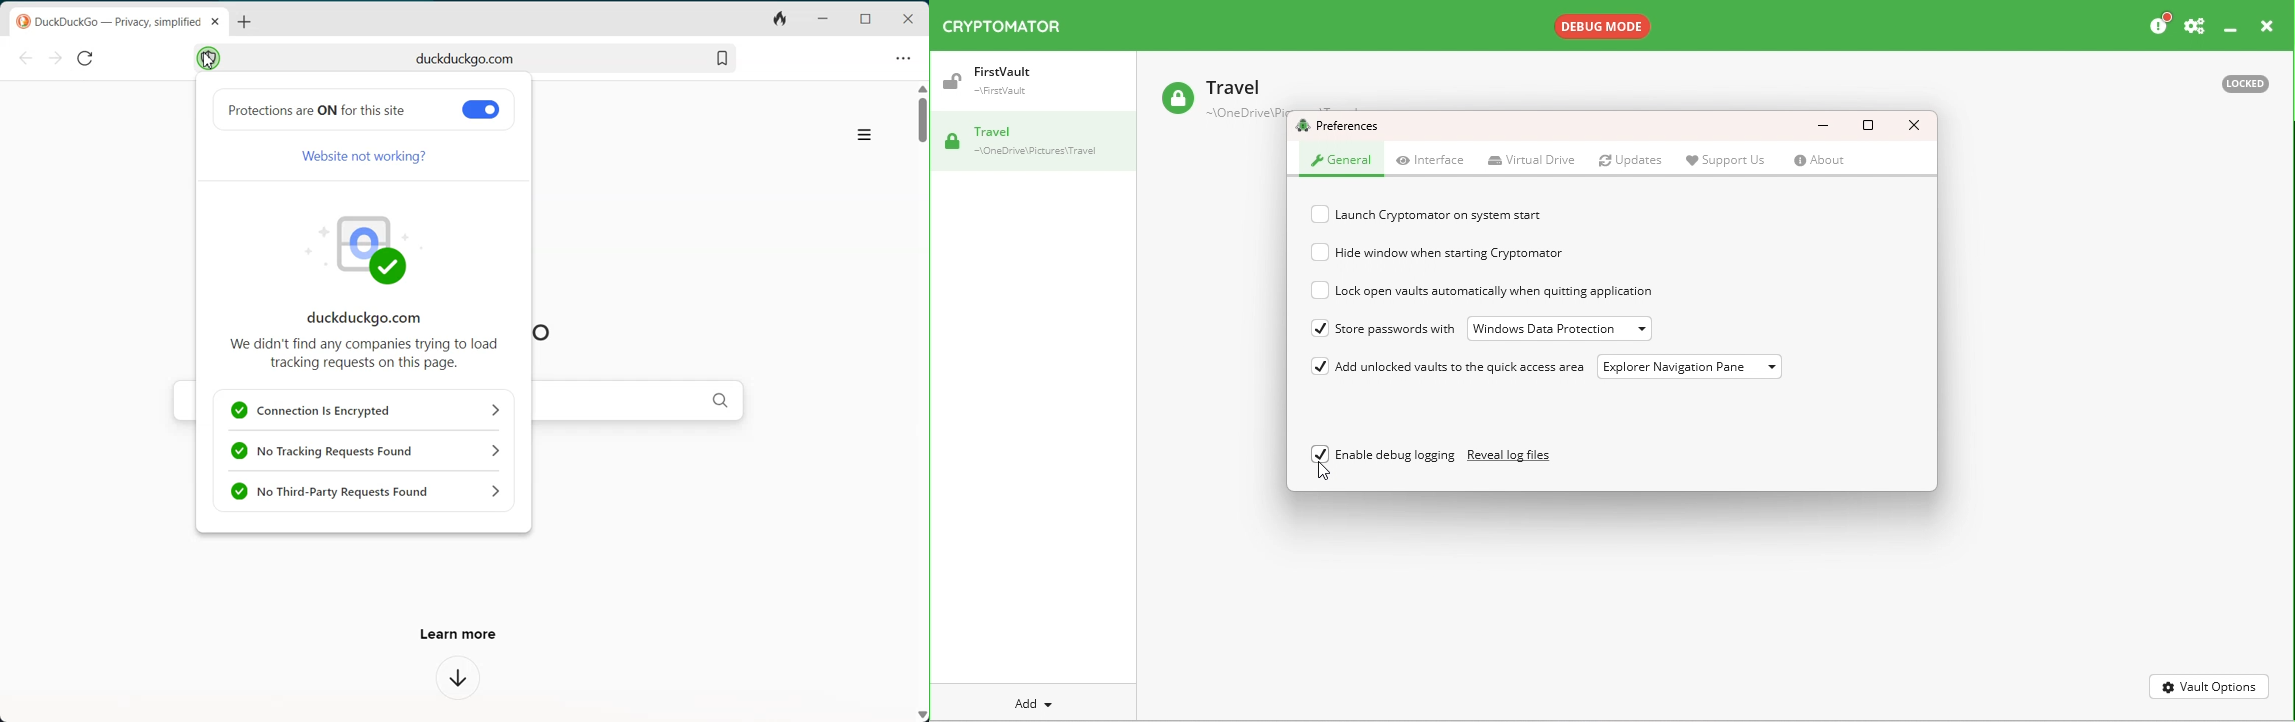 The width and height of the screenshot is (2296, 728). I want to click on Enable debug logging reveal log files, so click(1382, 455).